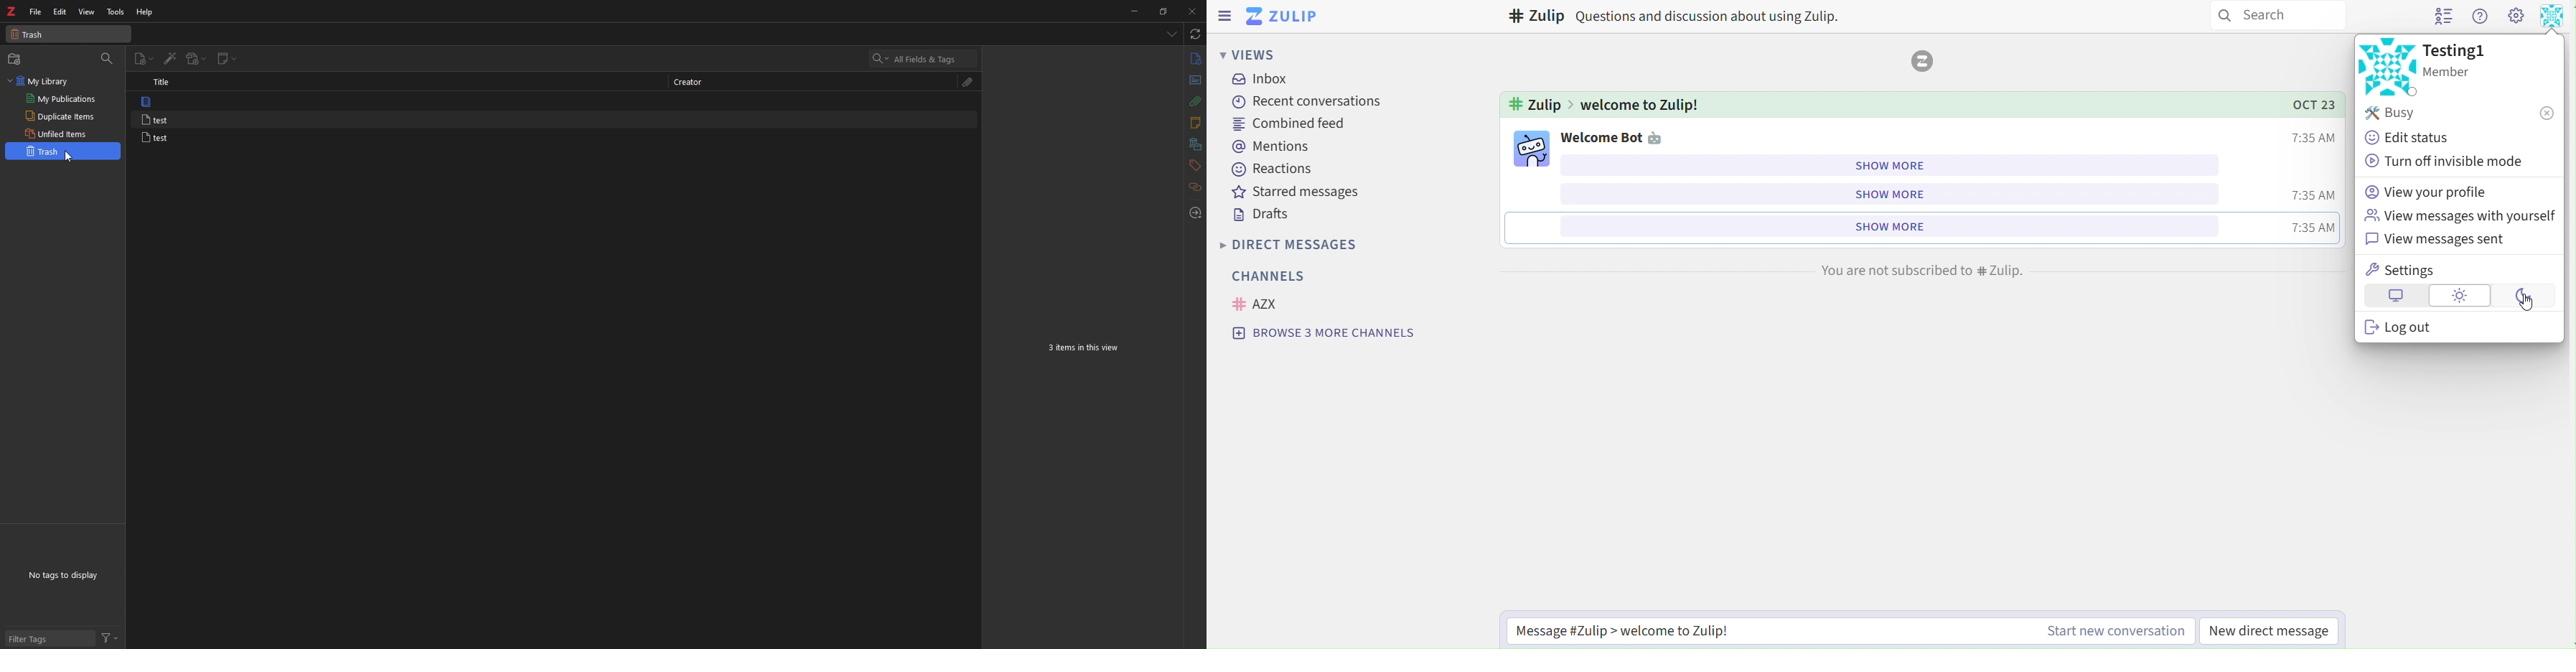  Describe the element at coordinates (87, 12) in the screenshot. I see `view` at that location.